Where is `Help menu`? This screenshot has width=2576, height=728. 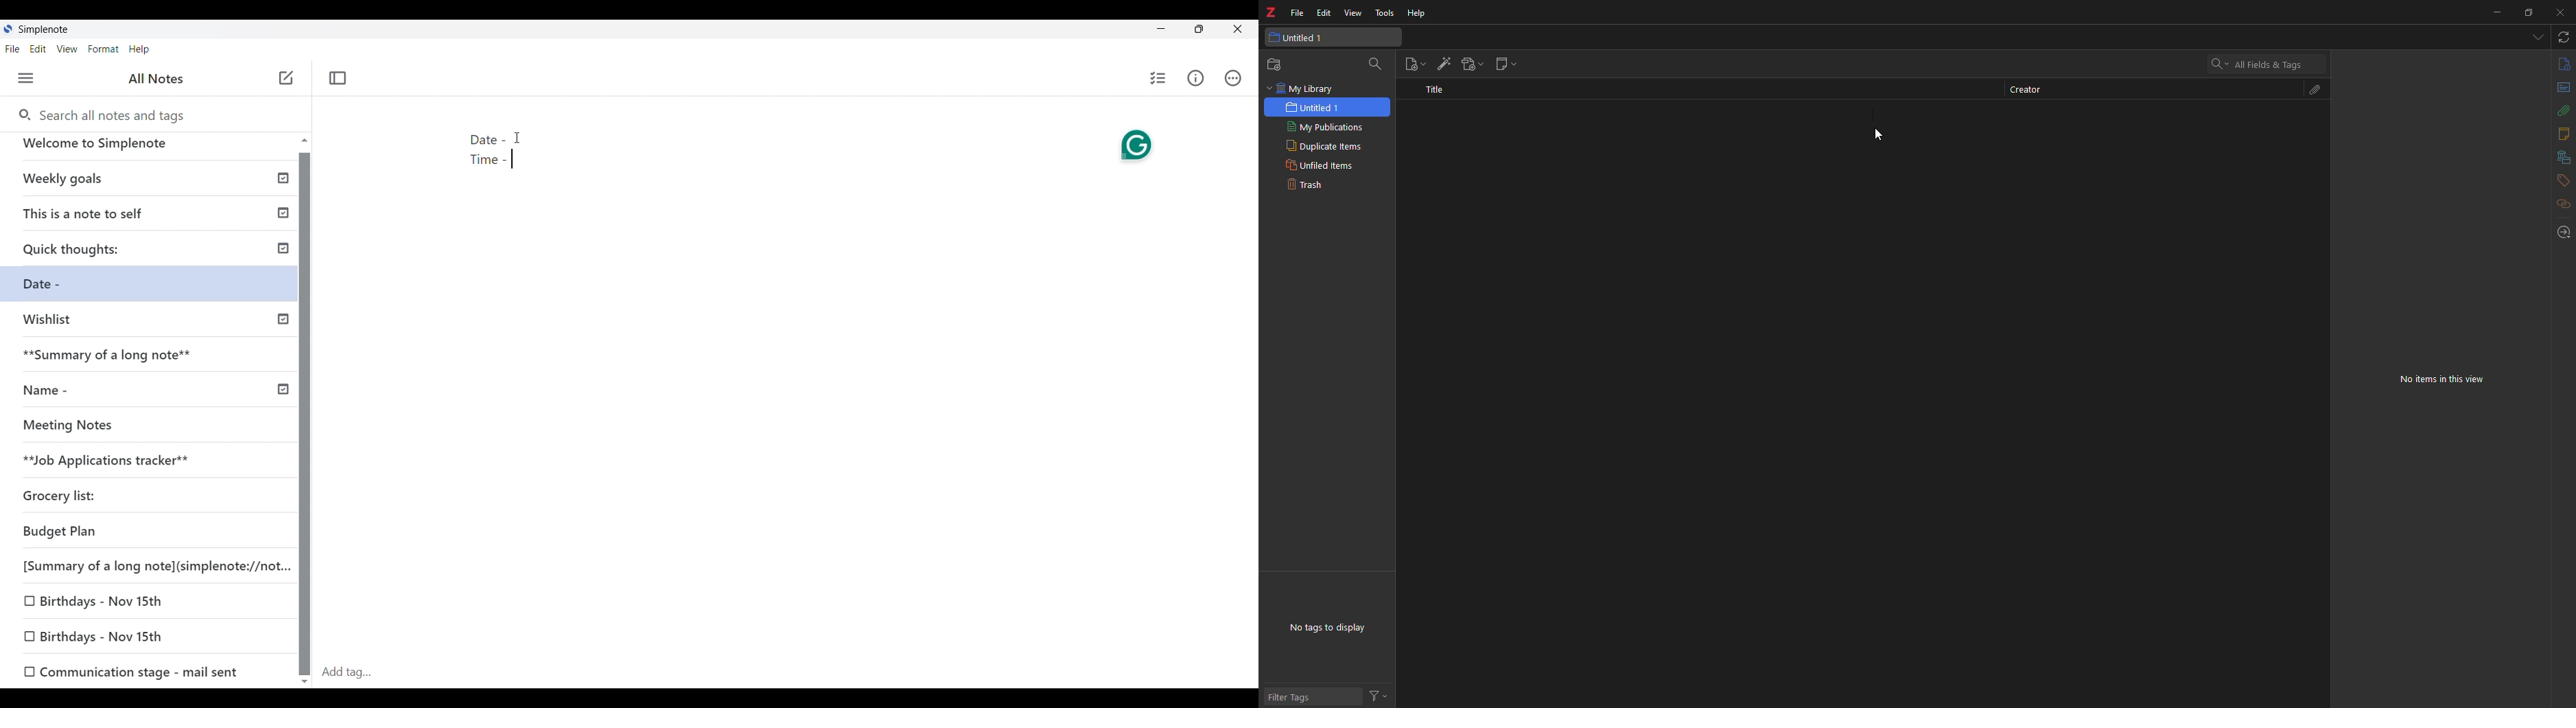
Help menu is located at coordinates (140, 49).